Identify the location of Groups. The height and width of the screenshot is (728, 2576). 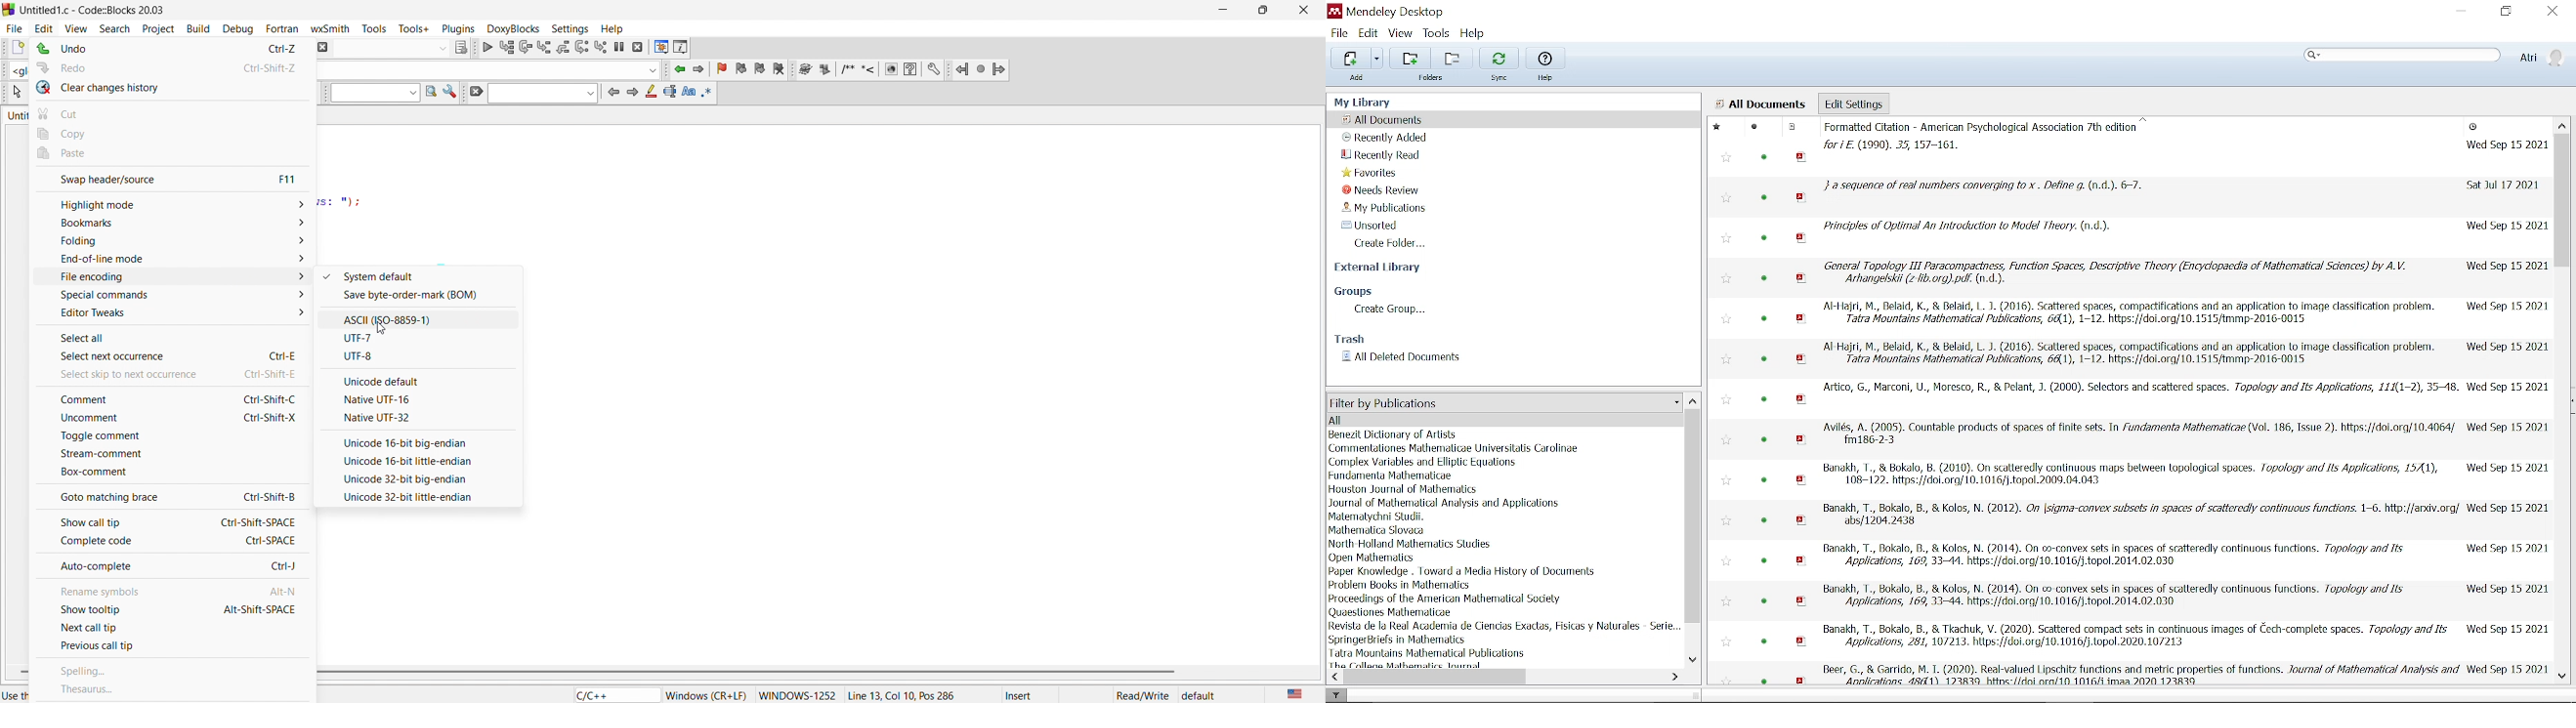
(1358, 292).